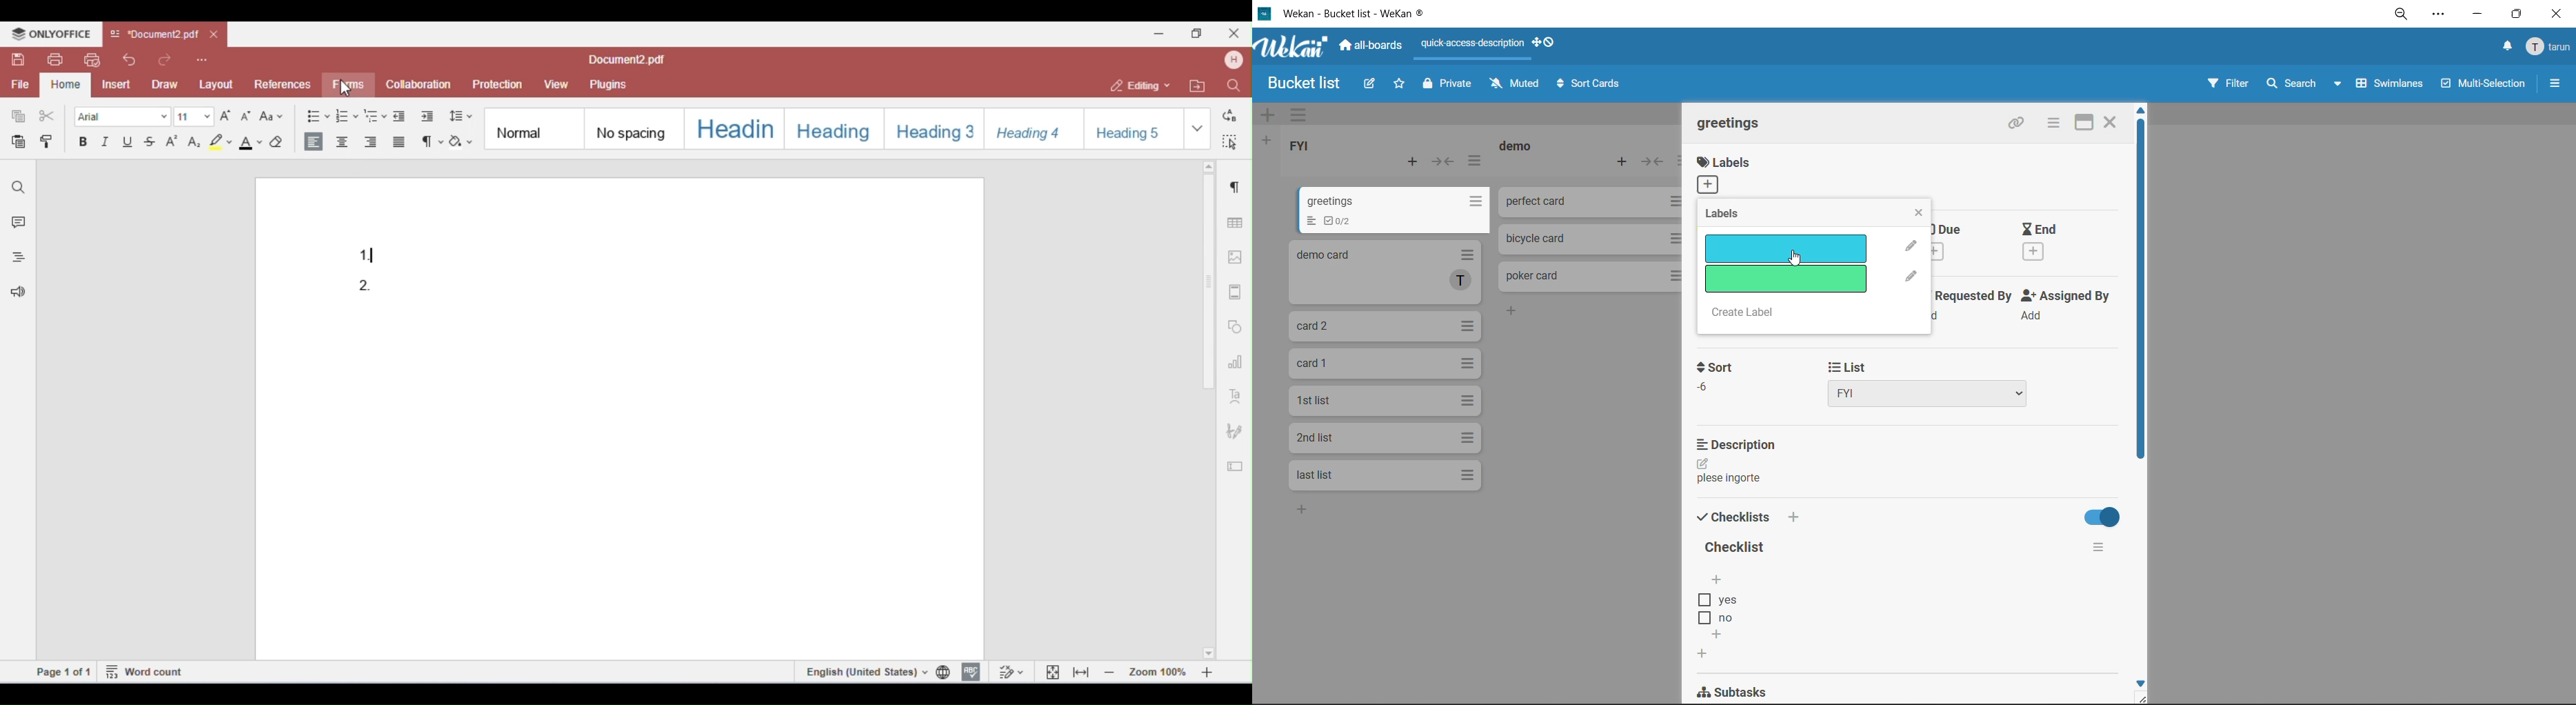 The image size is (2576, 728). Describe the element at coordinates (1912, 277) in the screenshot. I see `edit label` at that location.